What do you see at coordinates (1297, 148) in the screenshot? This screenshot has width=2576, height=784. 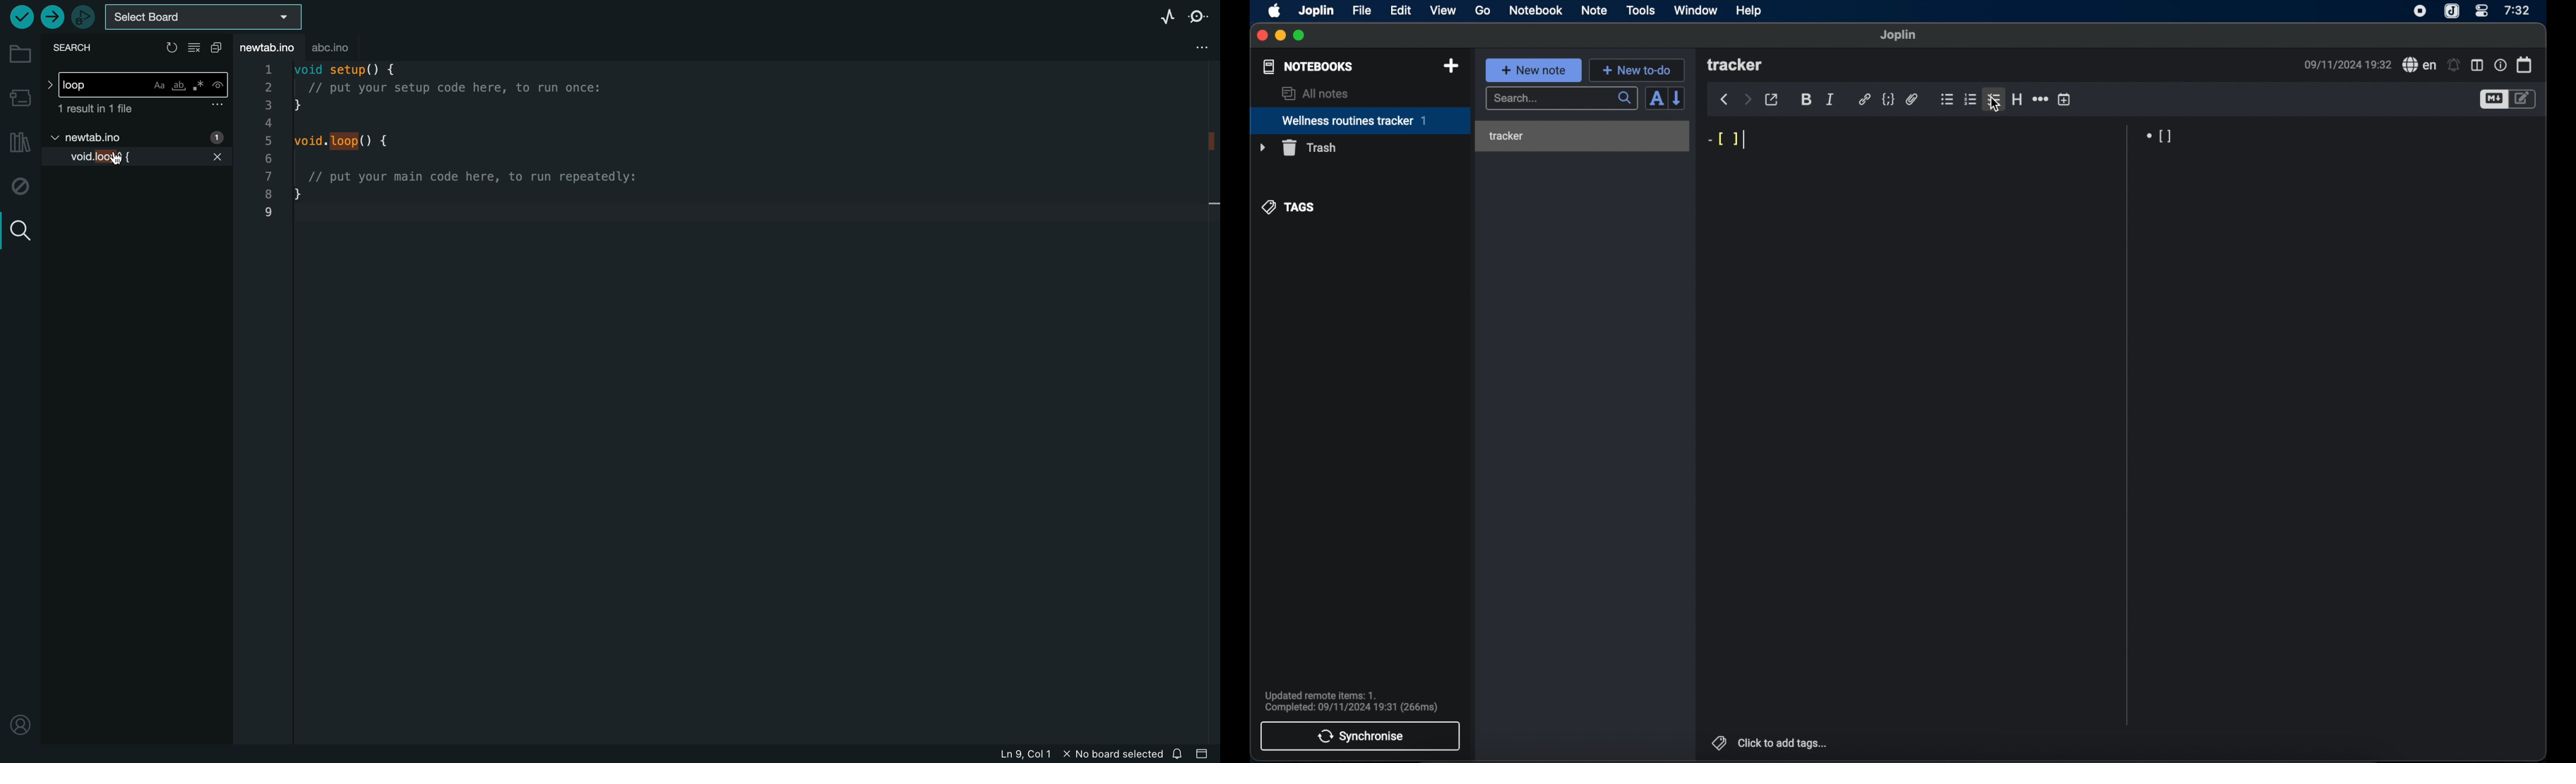 I see `trash` at bounding box center [1297, 148].